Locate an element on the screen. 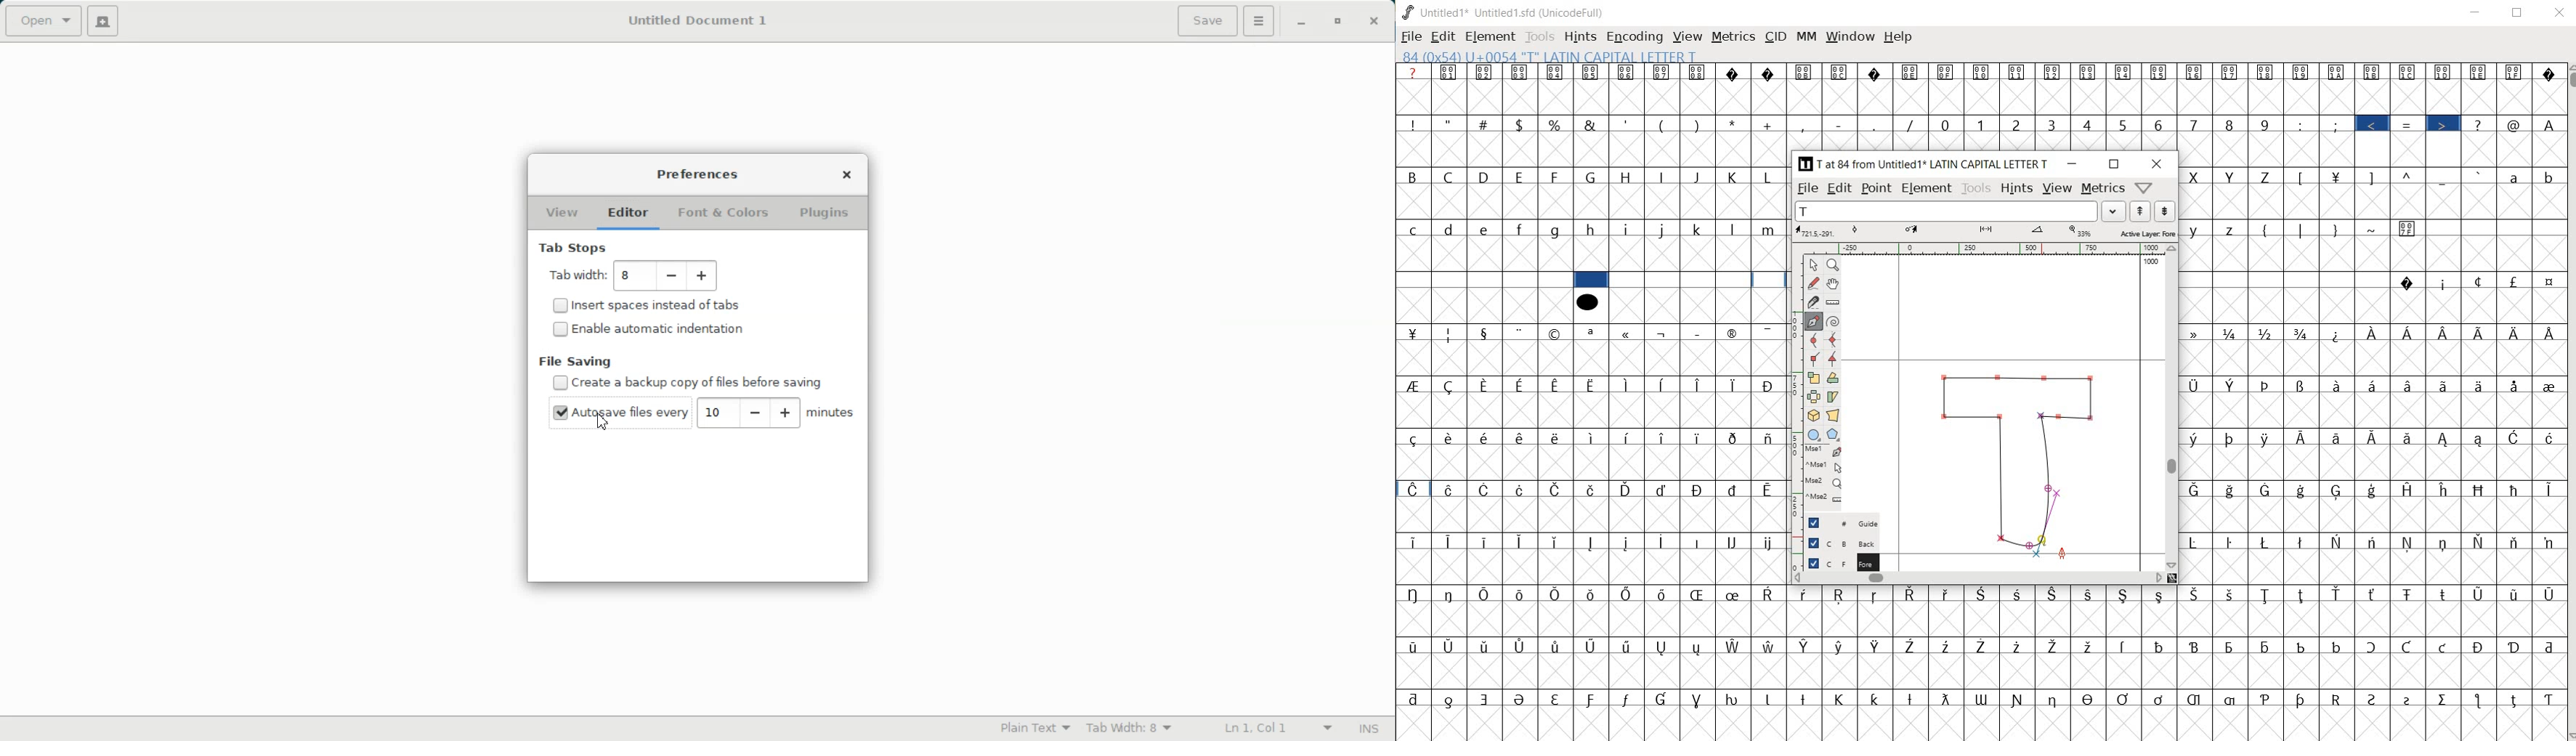 The image size is (2576, 756). H is located at coordinates (1628, 177).